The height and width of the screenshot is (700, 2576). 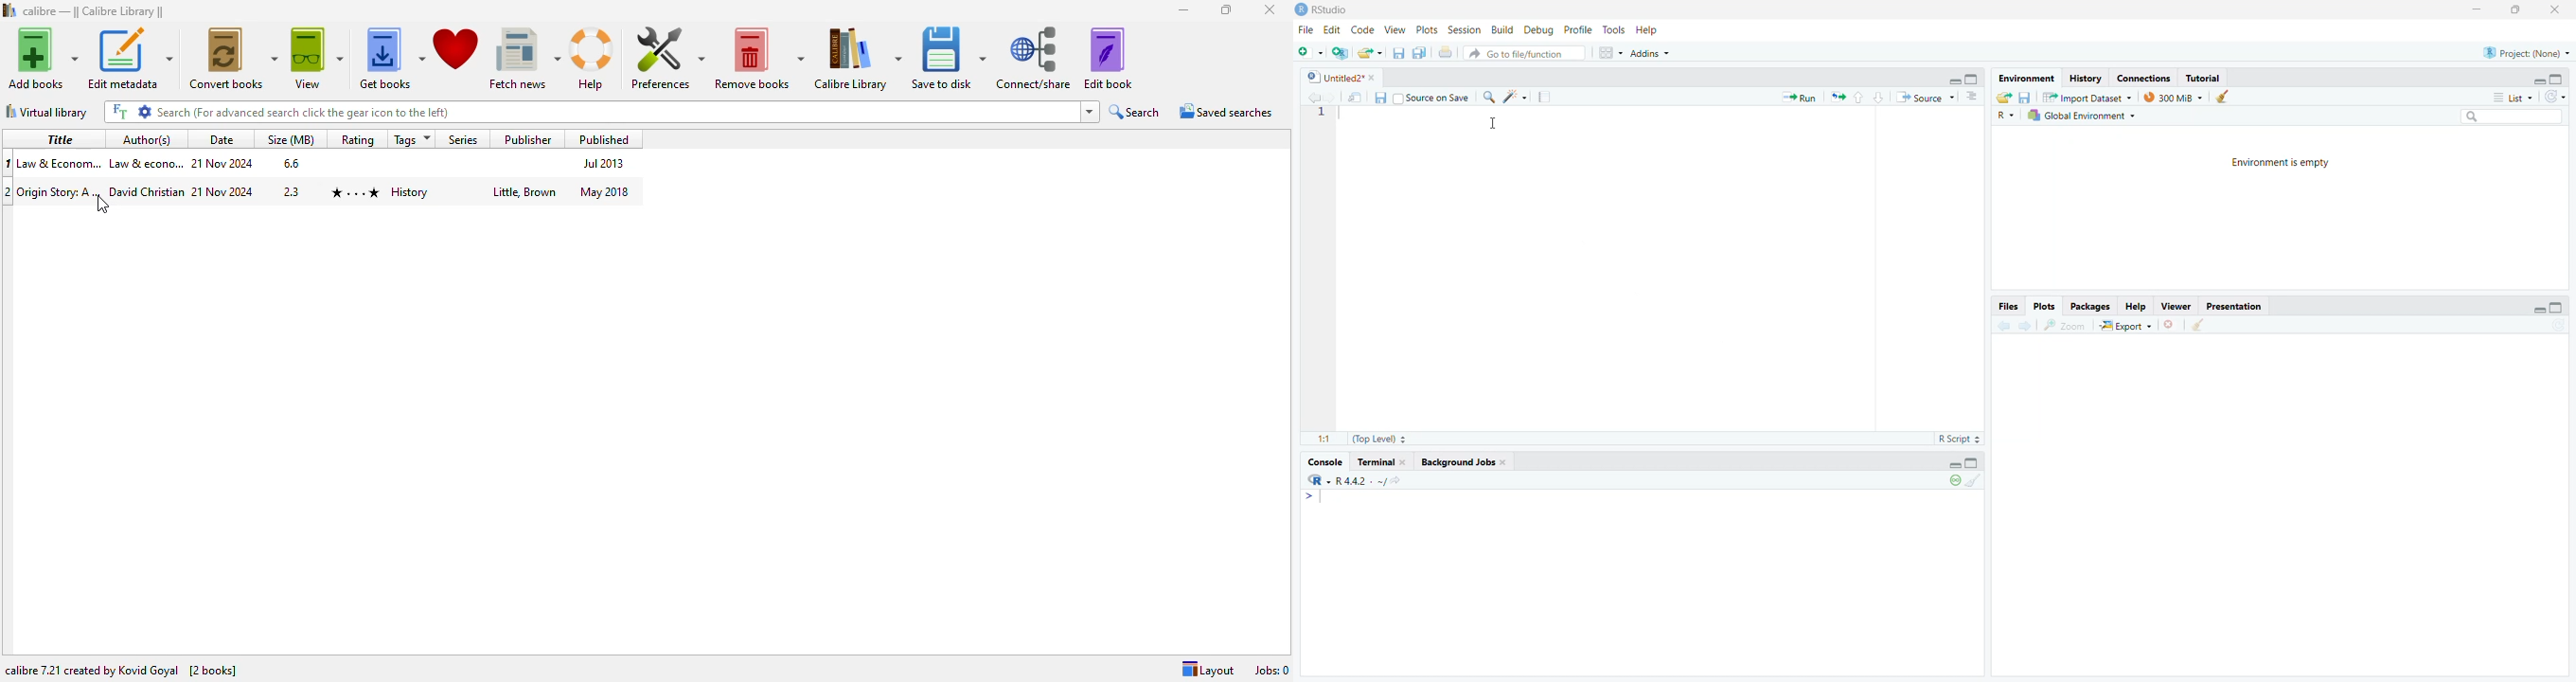 What do you see at coordinates (858, 59) in the screenshot?
I see `calibre library` at bounding box center [858, 59].